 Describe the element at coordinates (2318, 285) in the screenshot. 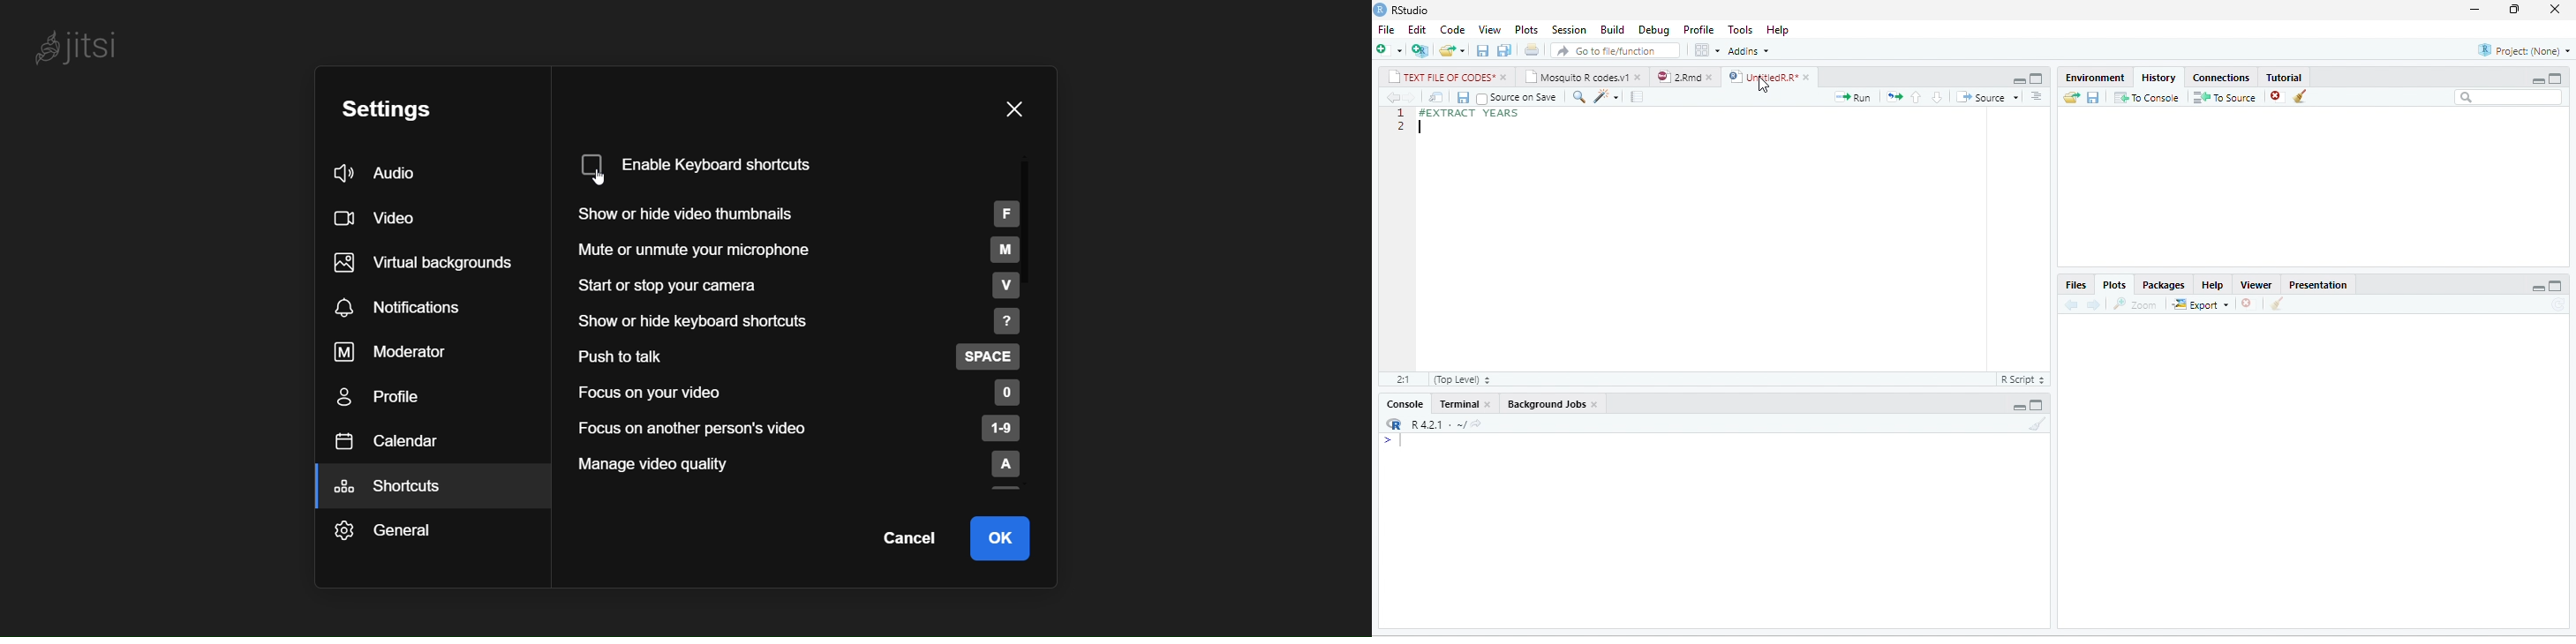

I see `Presentation` at that location.